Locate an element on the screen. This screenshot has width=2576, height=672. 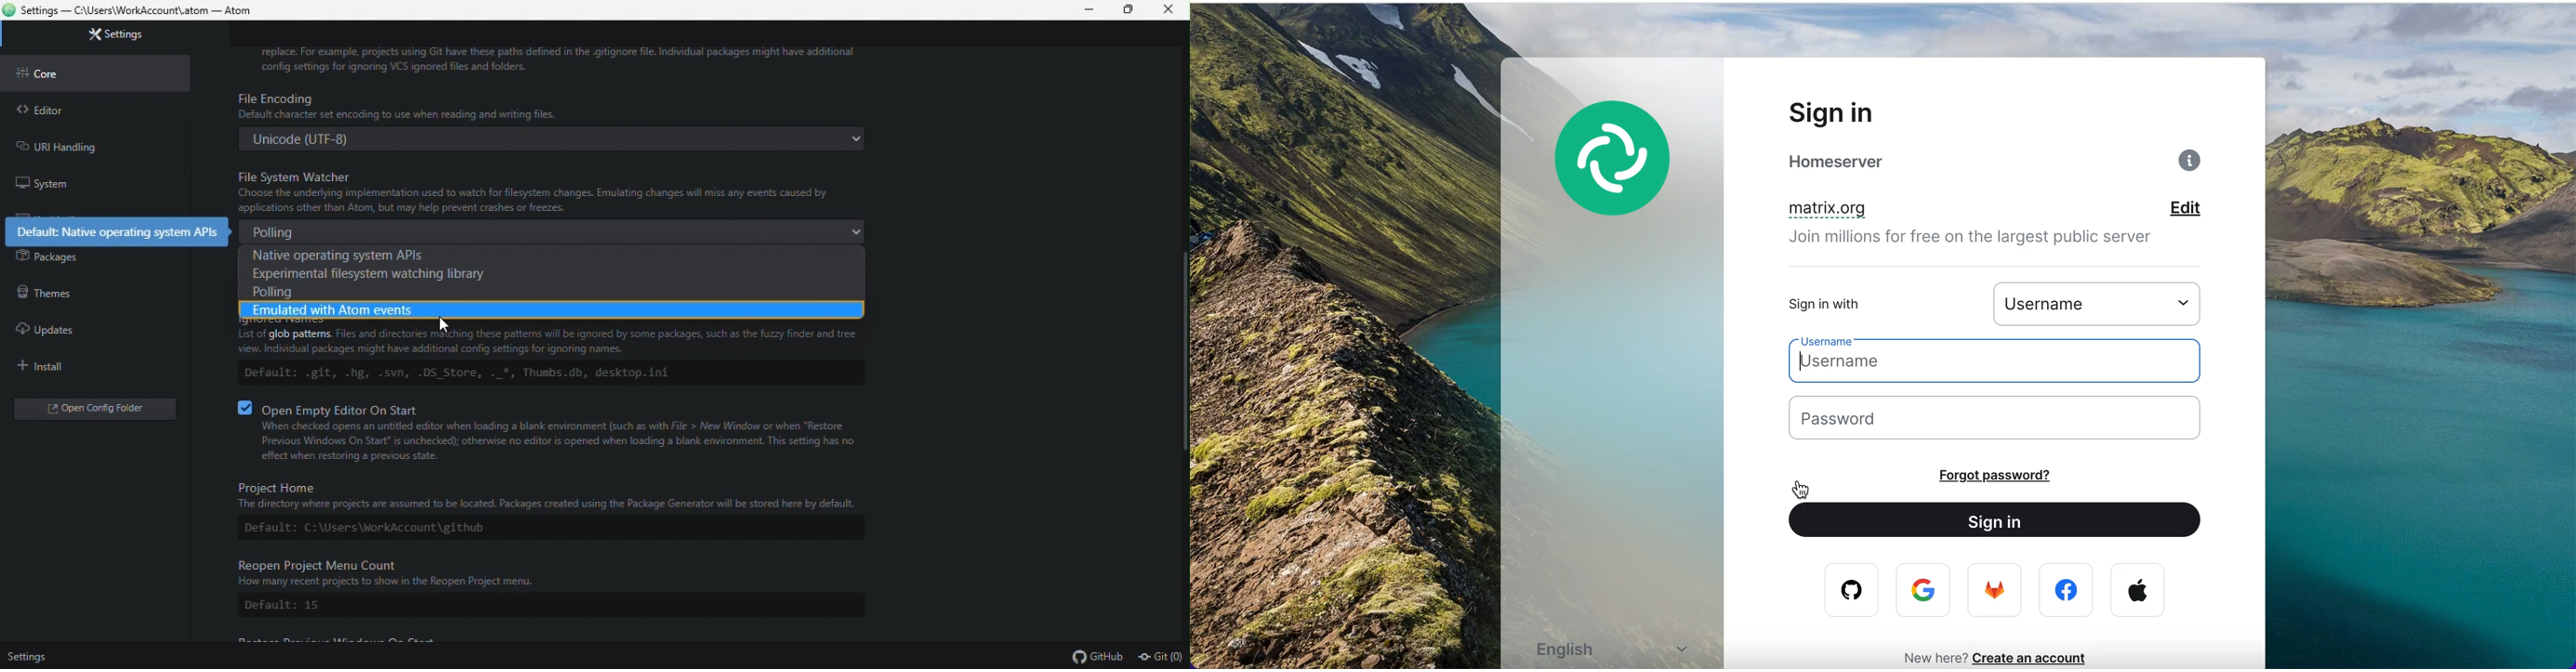
open Config editor is located at coordinates (95, 409).